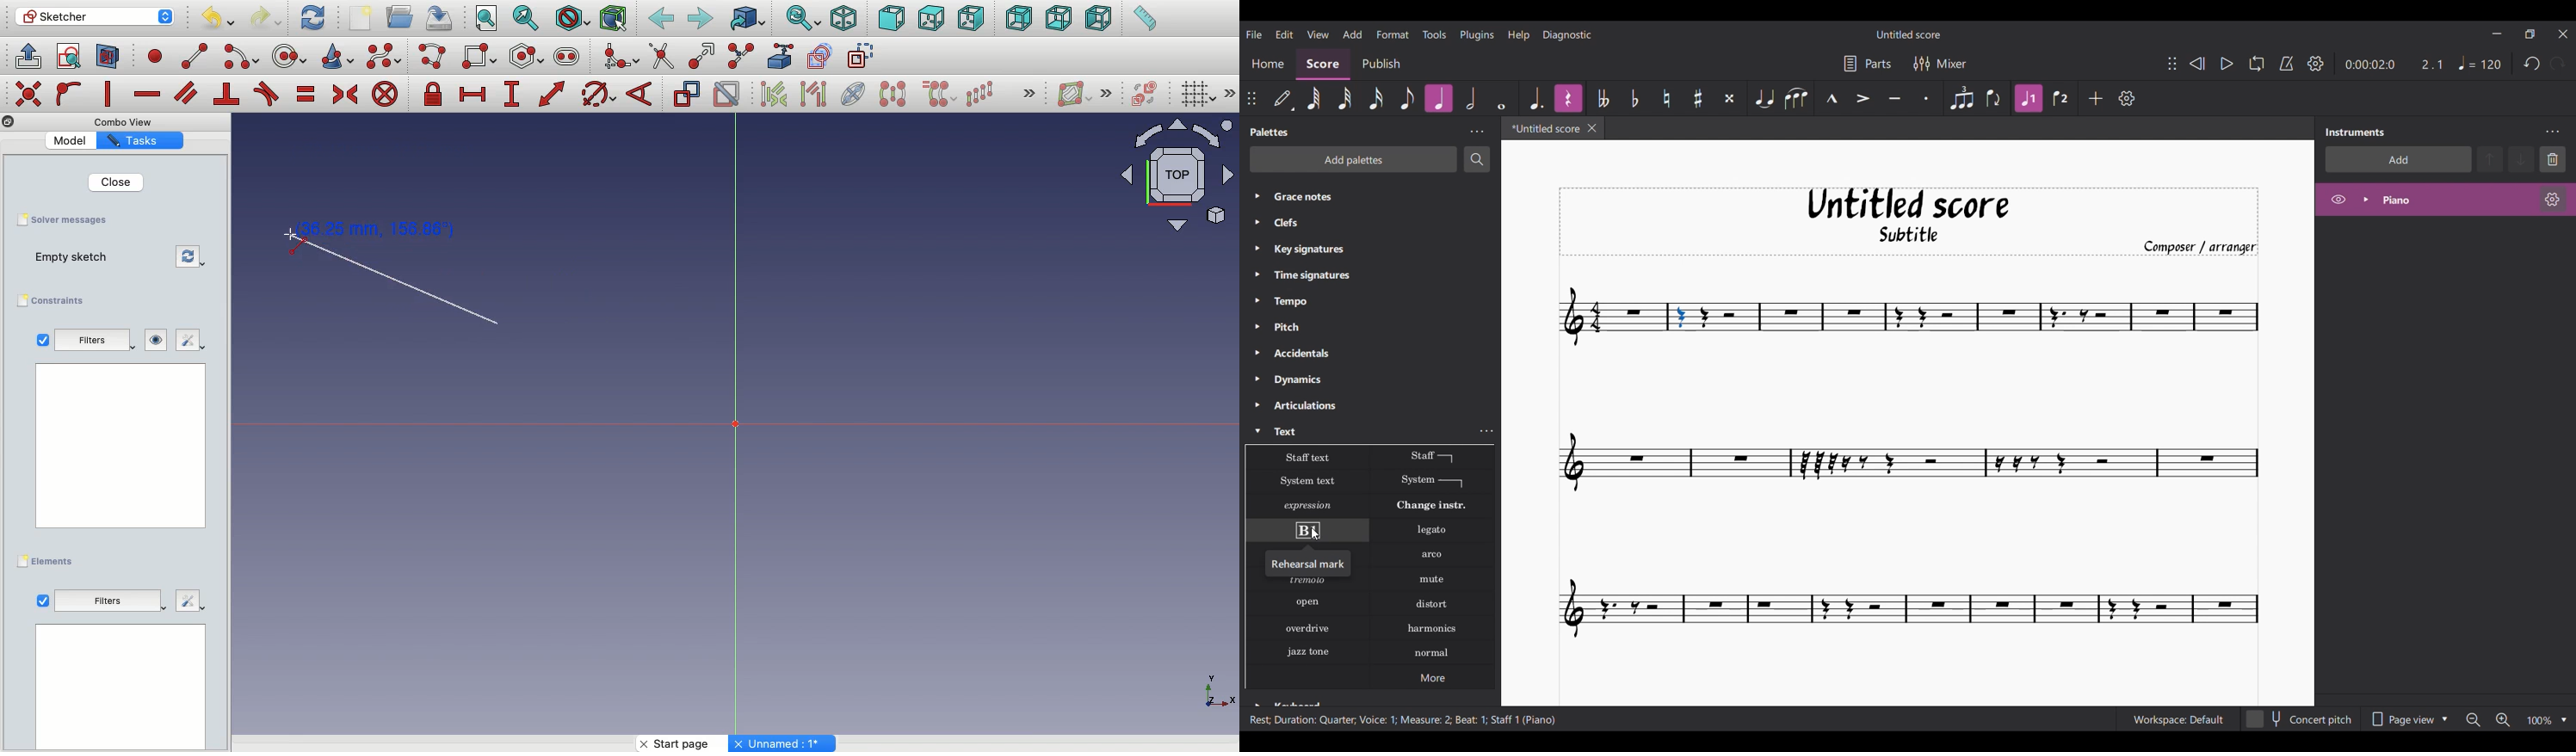 This screenshot has height=756, width=2576. Describe the element at coordinates (69, 58) in the screenshot. I see `View sketch` at that location.